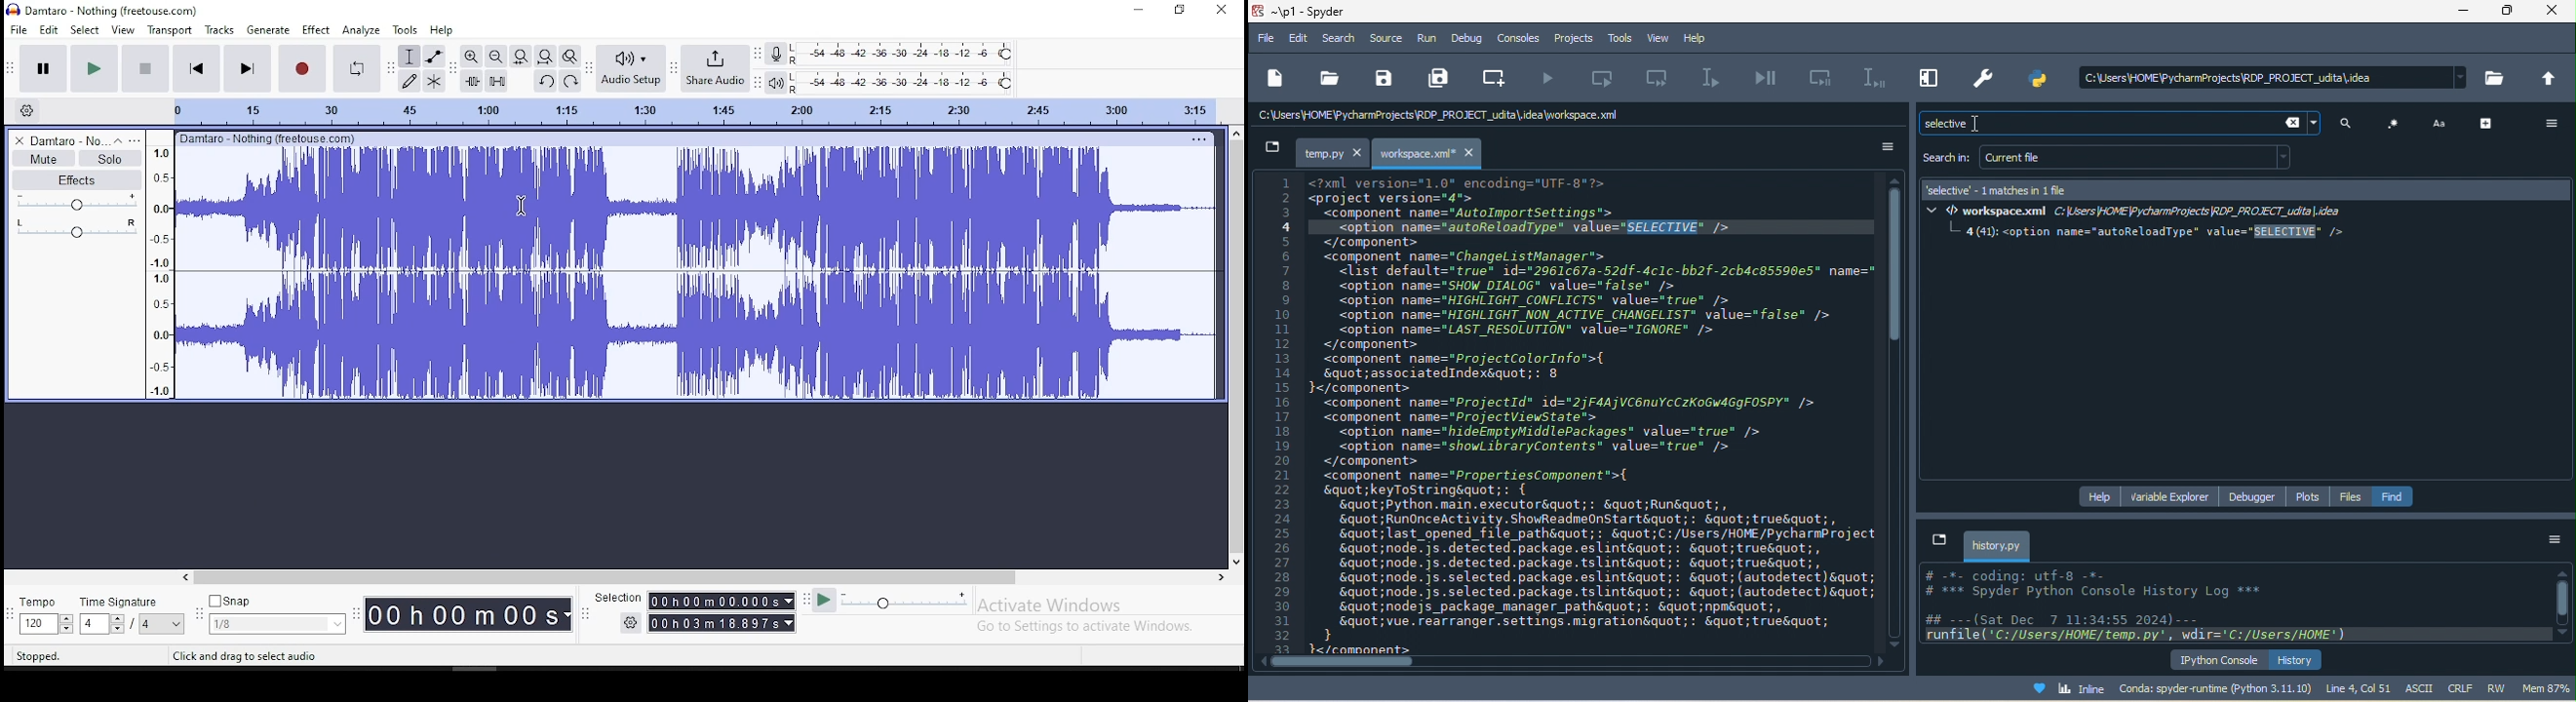  What do you see at coordinates (1551, 79) in the screenshot?
I see `run file` at bounding box center [1551, 79].